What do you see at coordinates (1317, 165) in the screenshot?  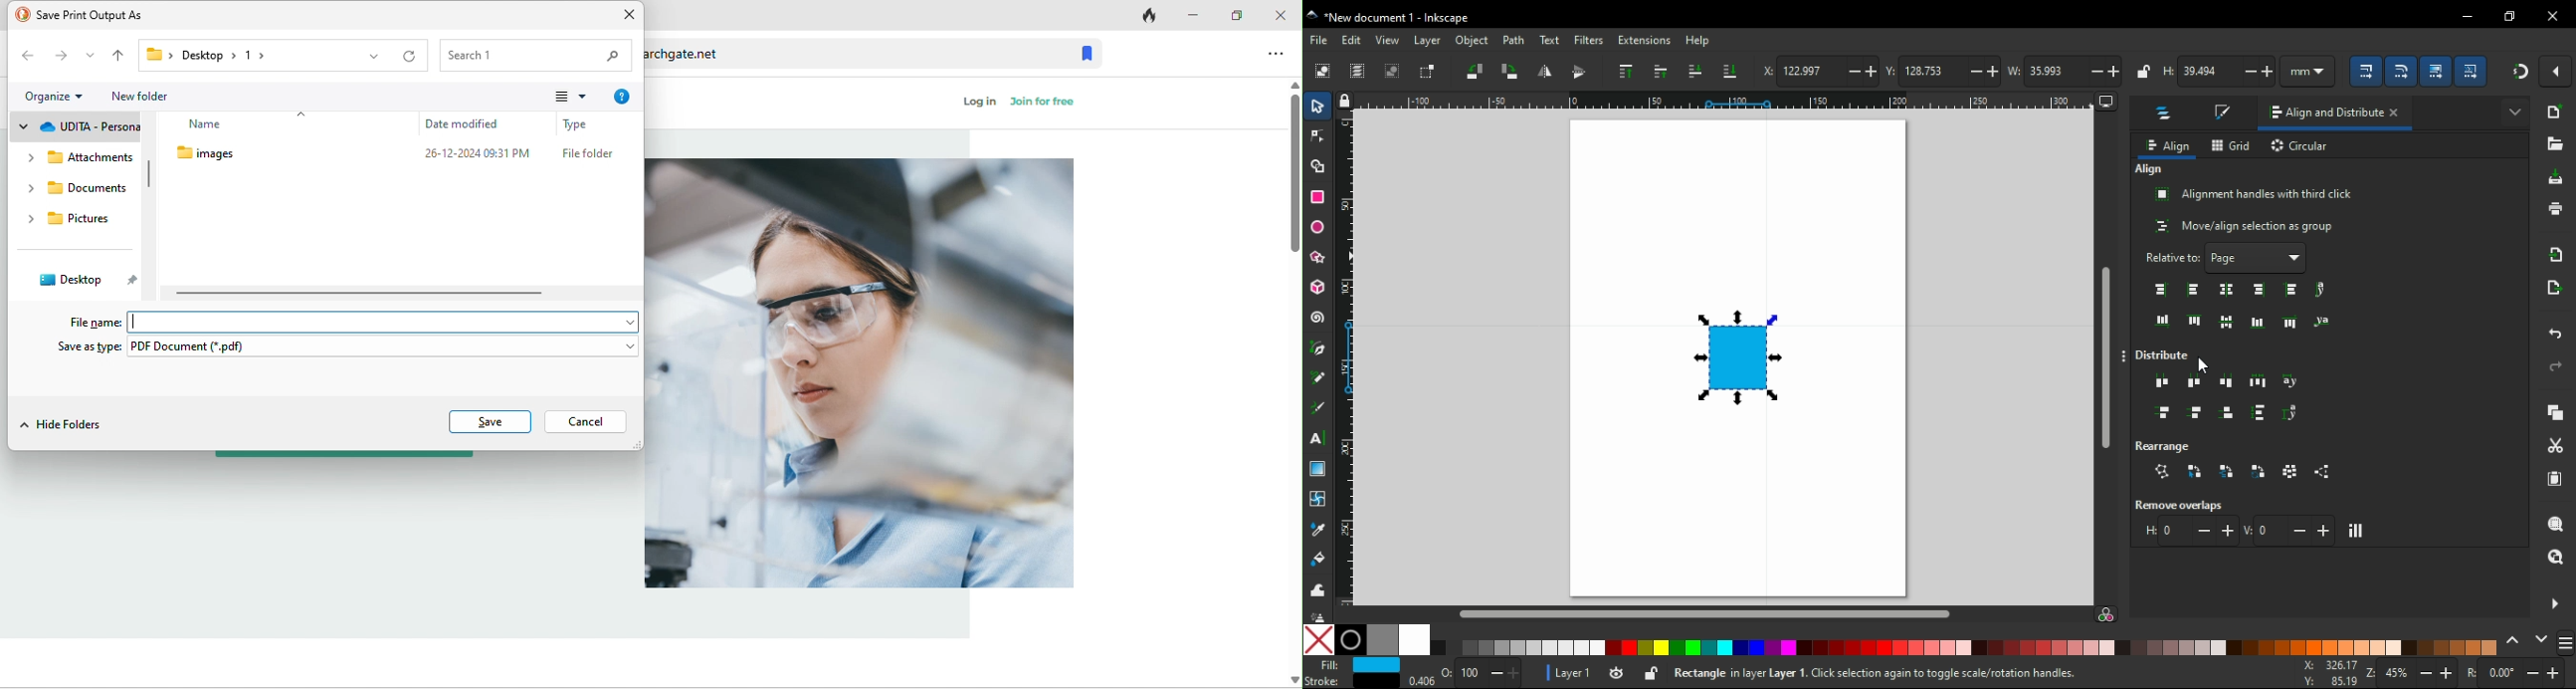 I see `shape builder tool` at bounding box center [1317, 165].